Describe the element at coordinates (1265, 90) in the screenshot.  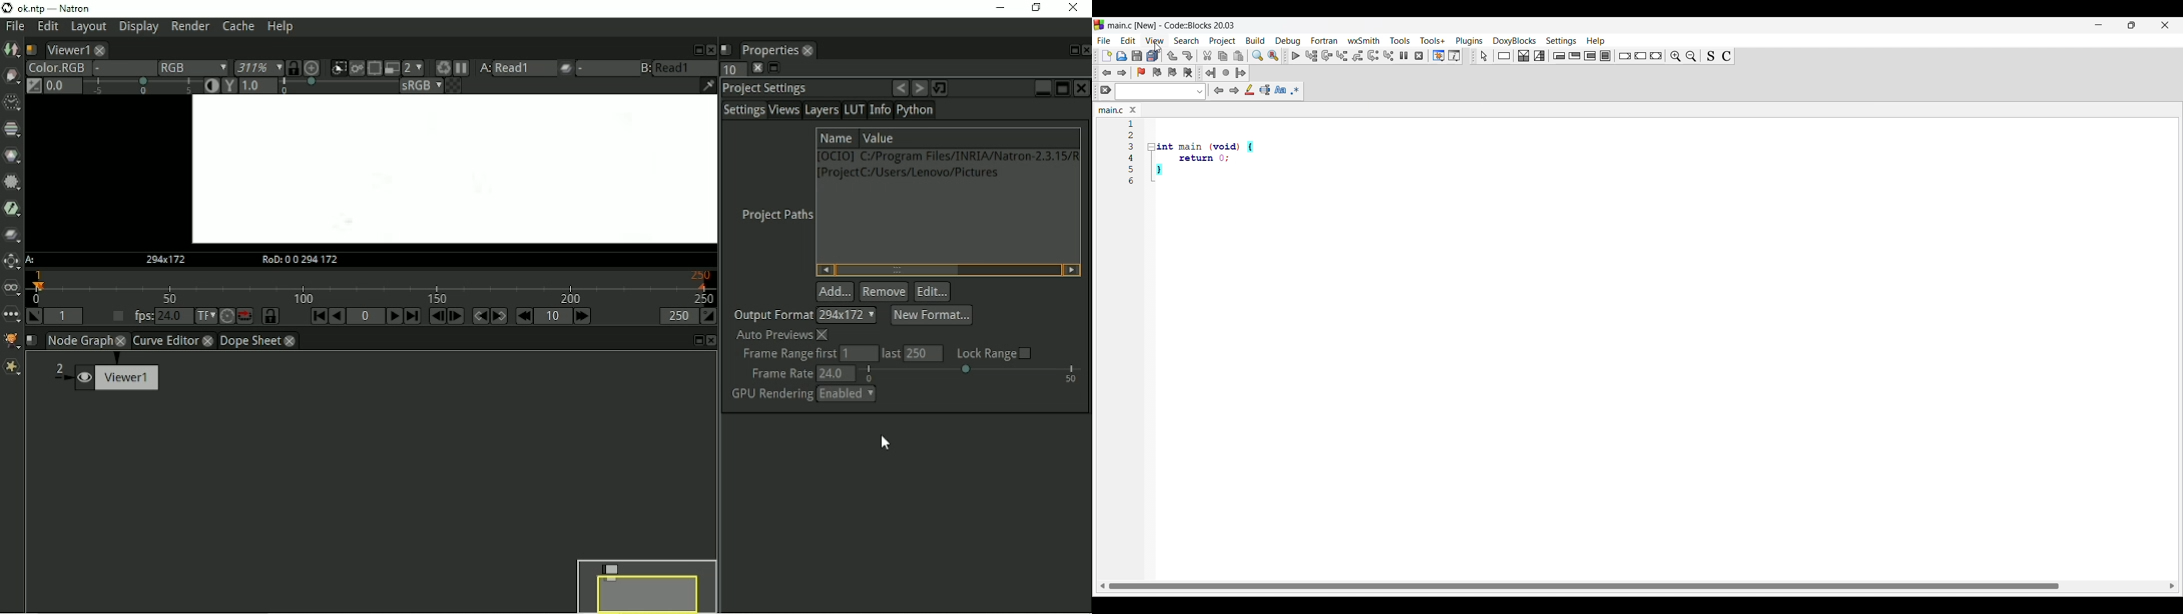
I see `Selected text` at that location.